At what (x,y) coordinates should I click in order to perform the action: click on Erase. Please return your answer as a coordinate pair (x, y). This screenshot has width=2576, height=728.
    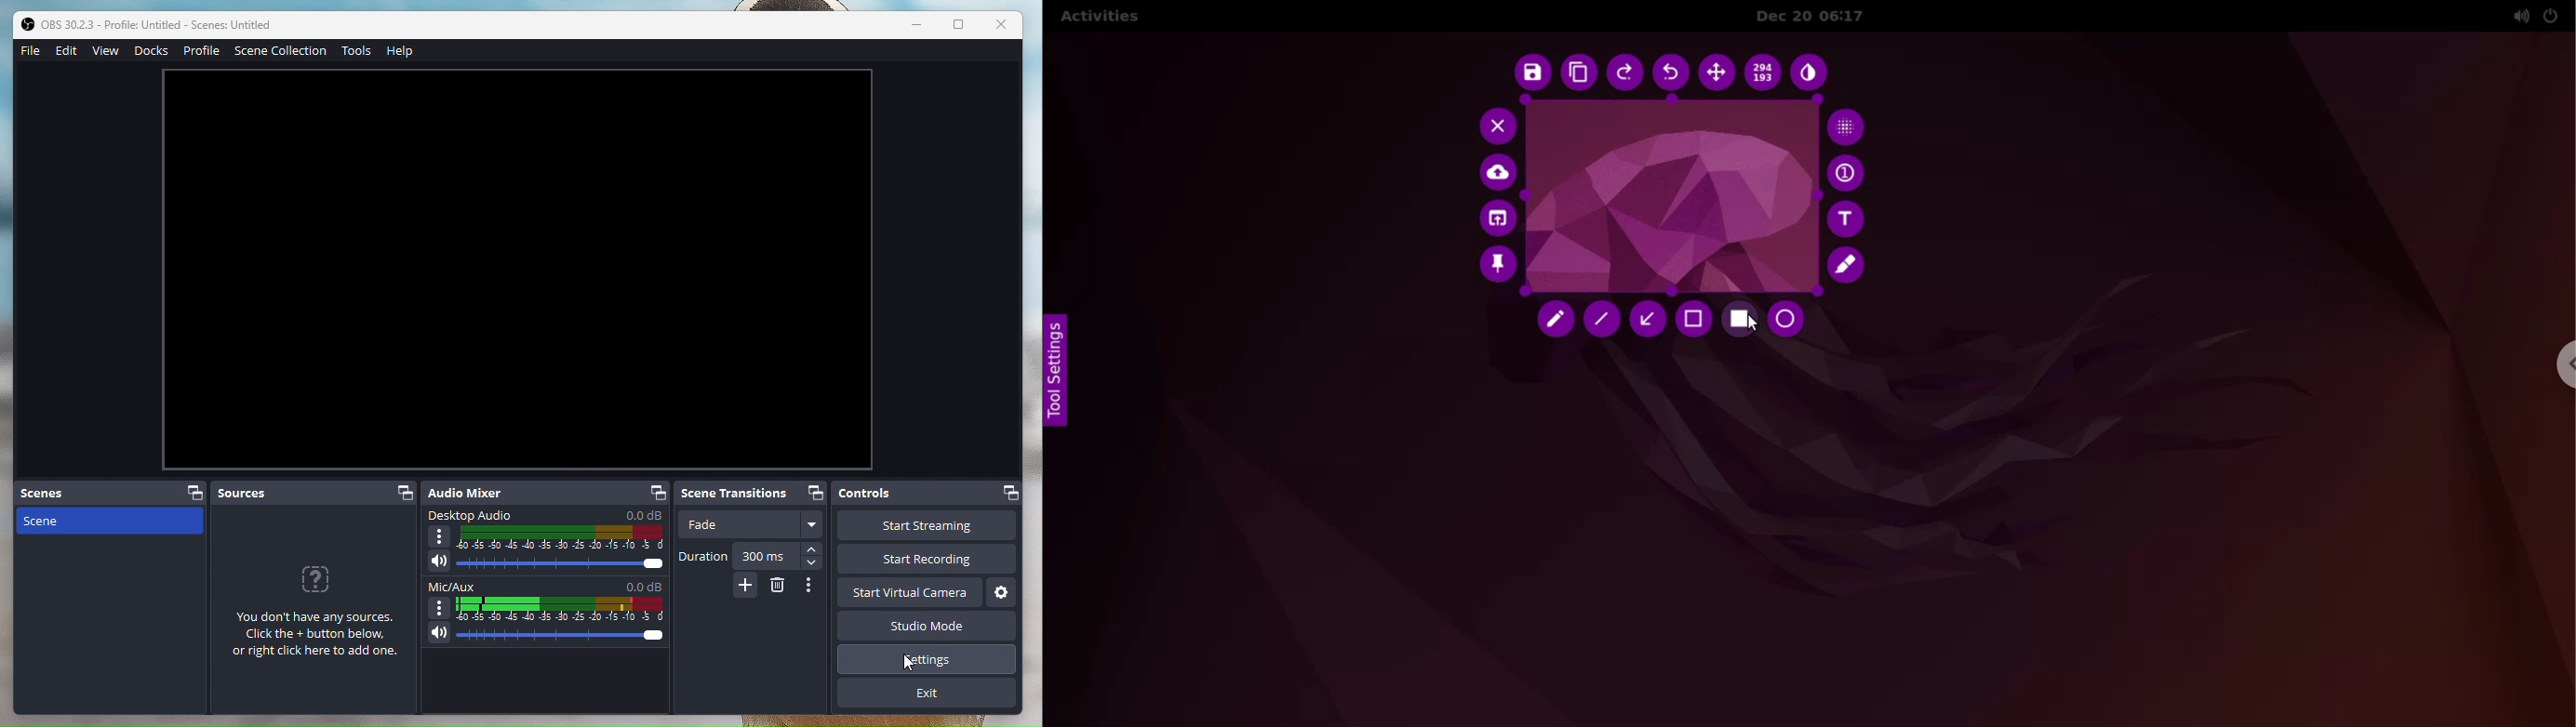
    Looking at the image, I should click on (775, 589).